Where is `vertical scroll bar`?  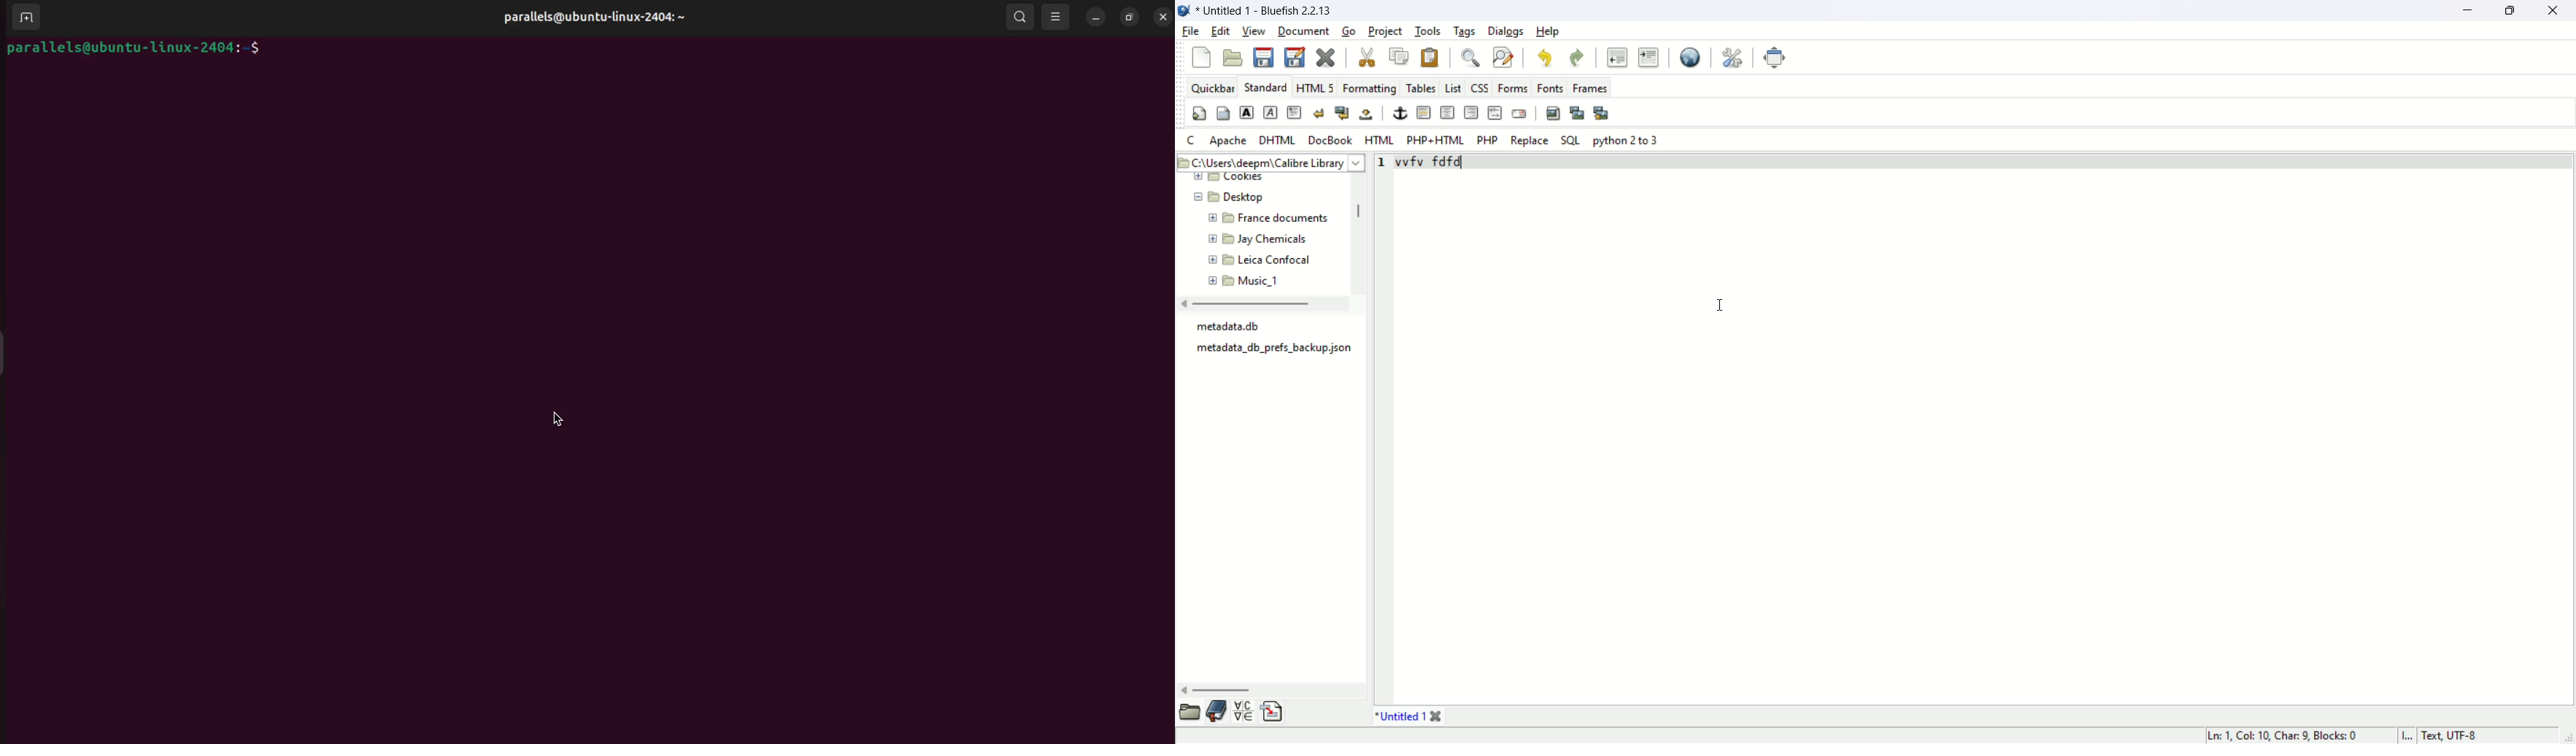 vertical scroll bar is located at coordinates (1362, 214).